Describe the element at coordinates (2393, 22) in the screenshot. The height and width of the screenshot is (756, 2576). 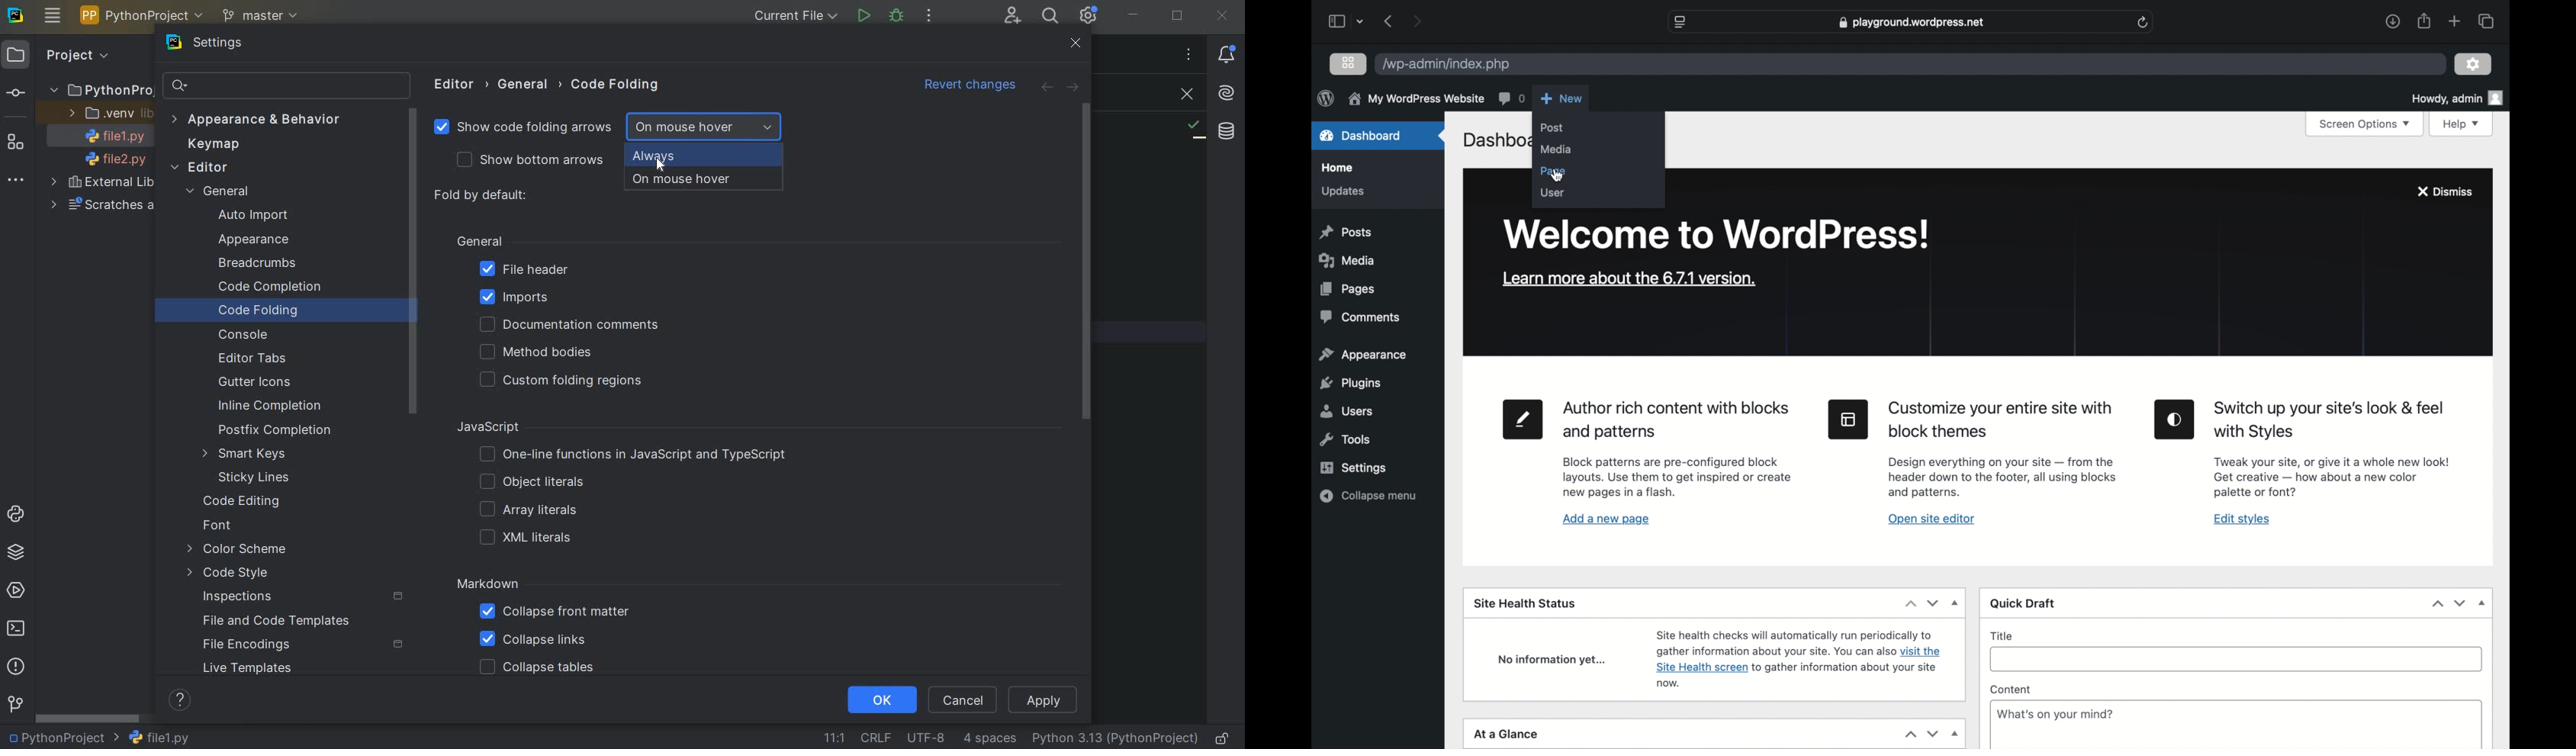
I see `downloads` at that location.